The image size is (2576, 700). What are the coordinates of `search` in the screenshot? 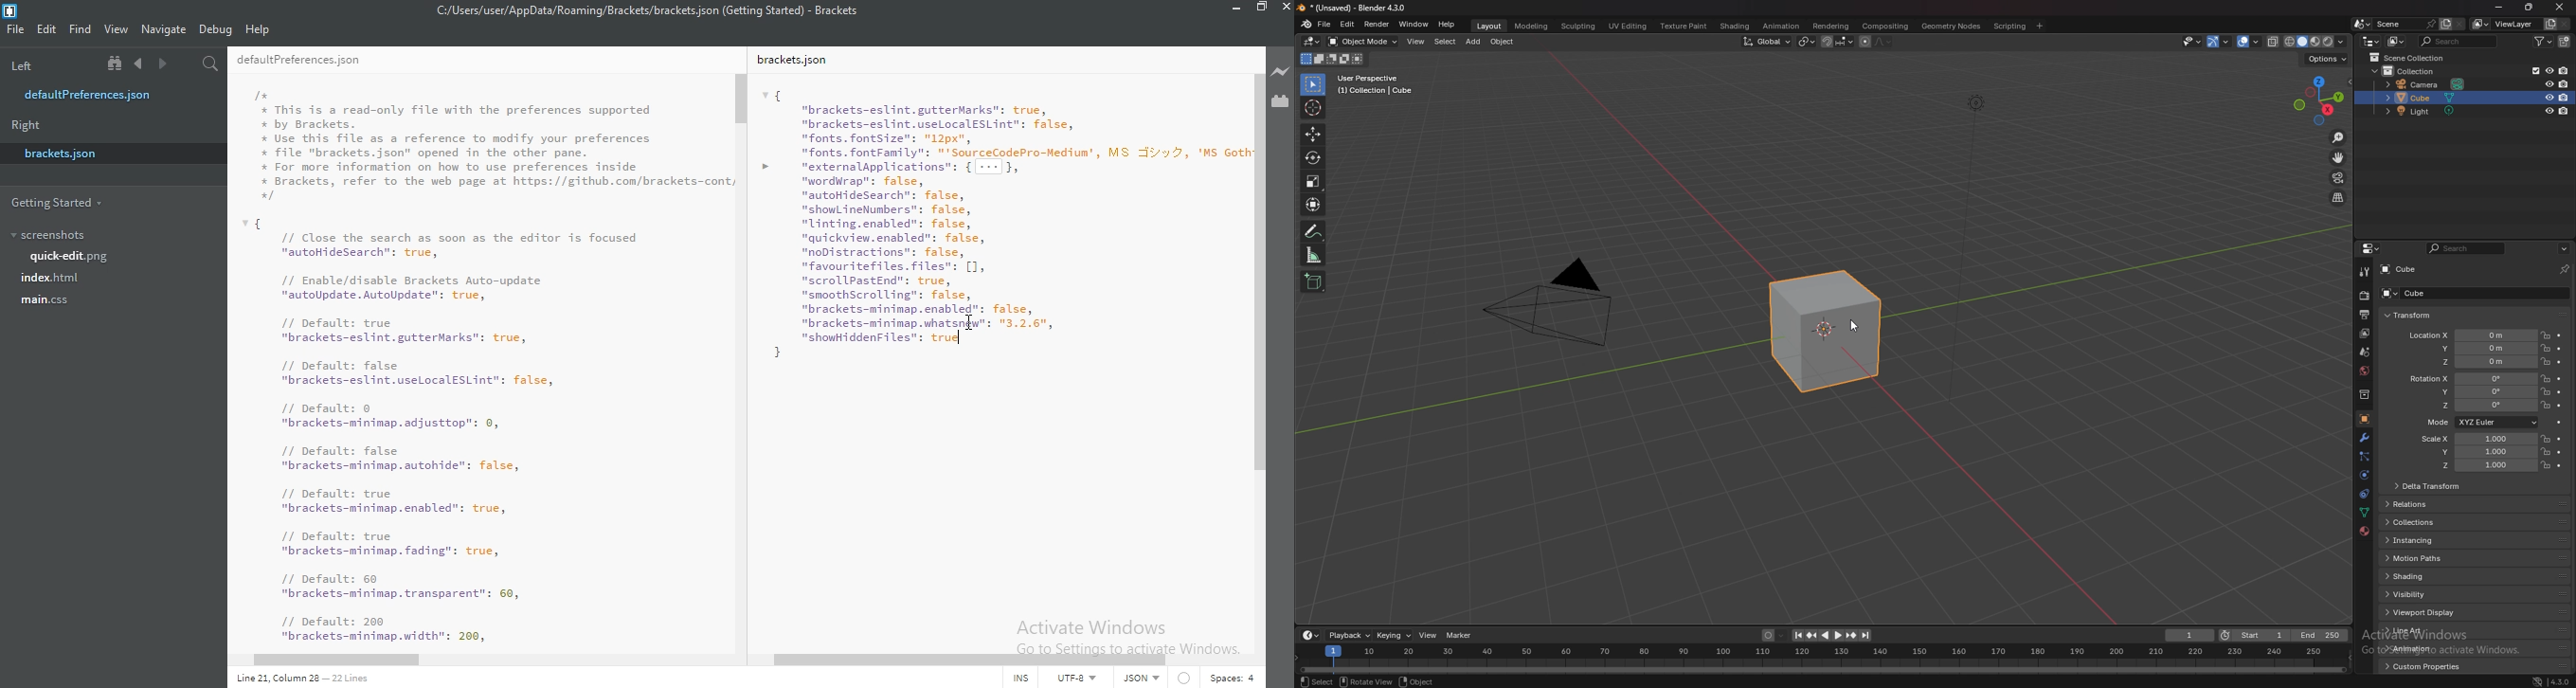 It's located at (2465, 248).